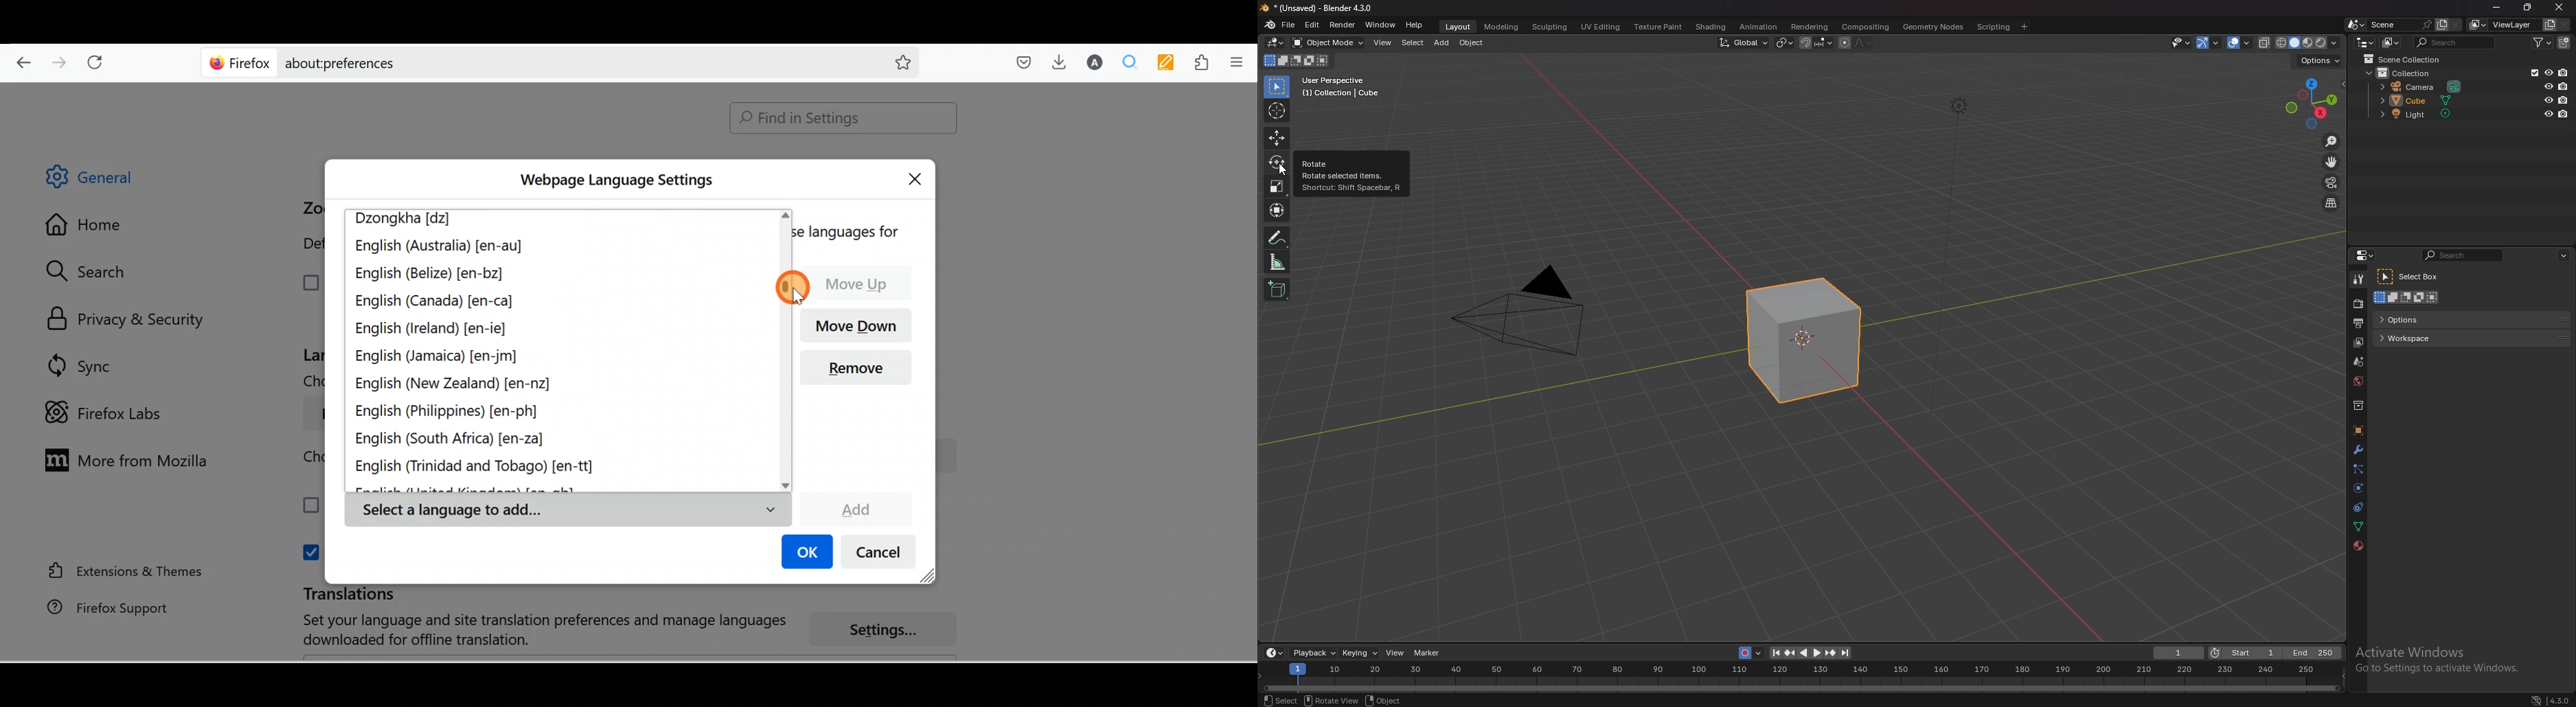  What do you see at coordinates (1350, 164) in the screenshot?
I see `Rotate` at bounding box center [1350, 164].